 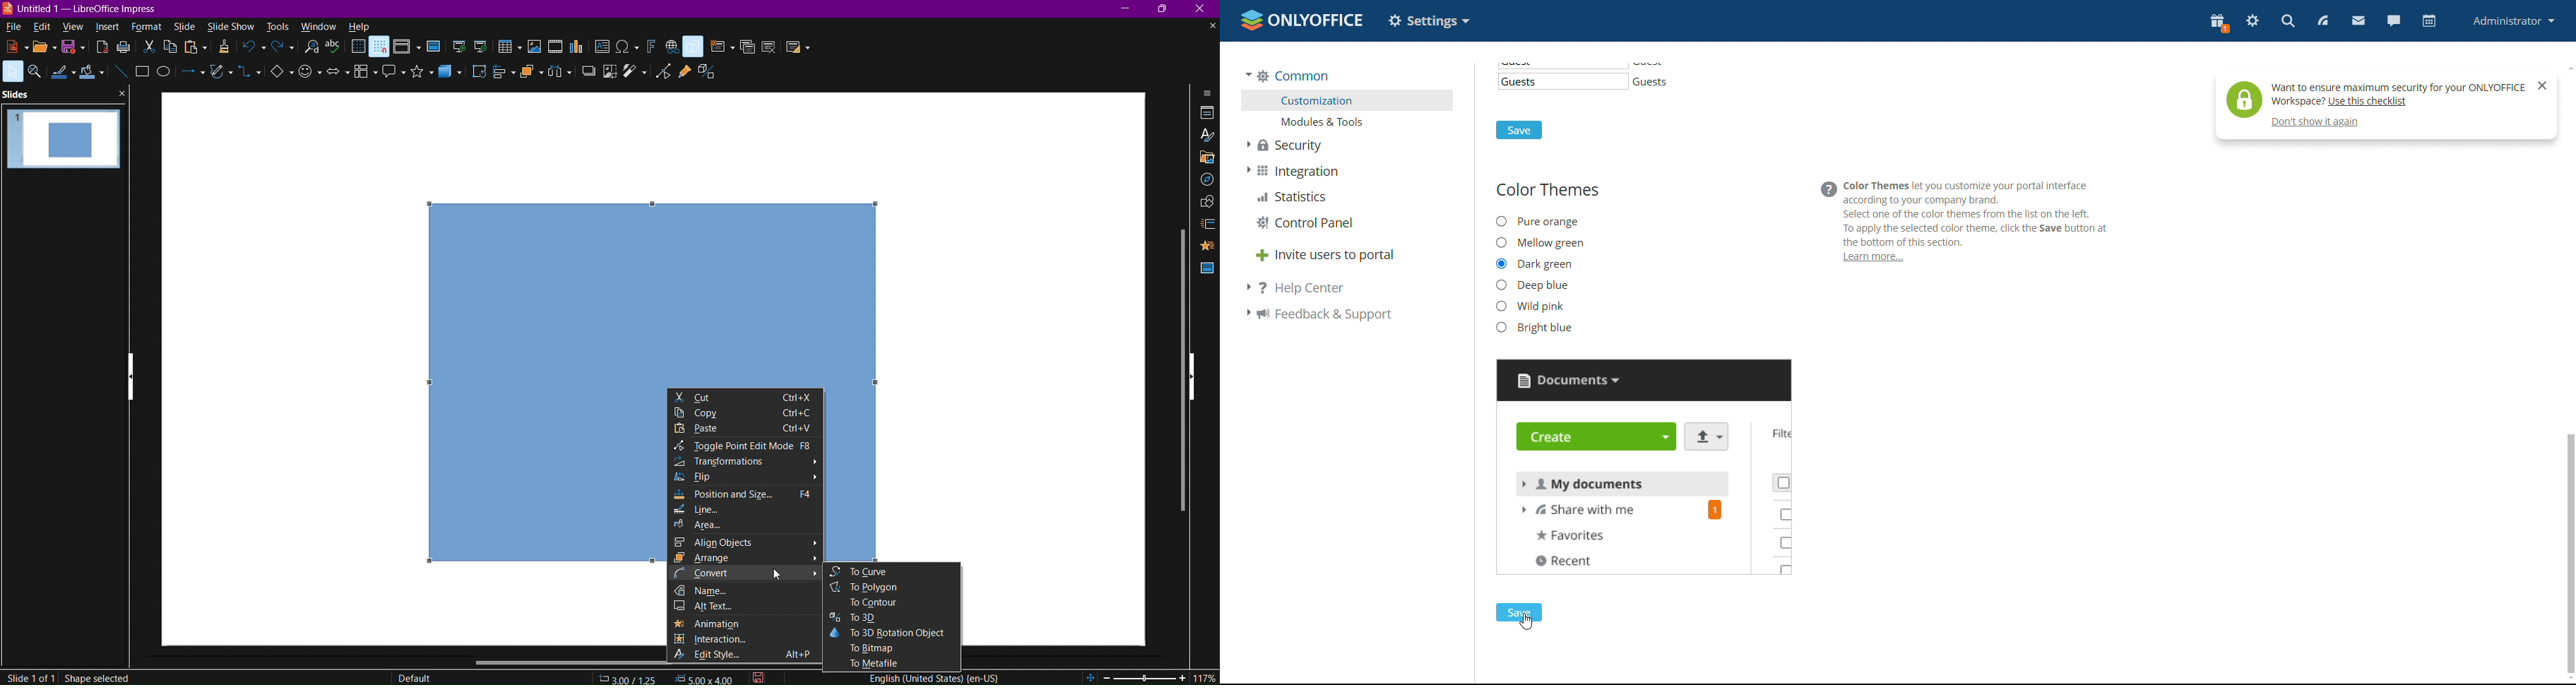 What do you see at coordinates (749, 415) in the screenshot?
I see `Copy` at bounding box center [749, 415].